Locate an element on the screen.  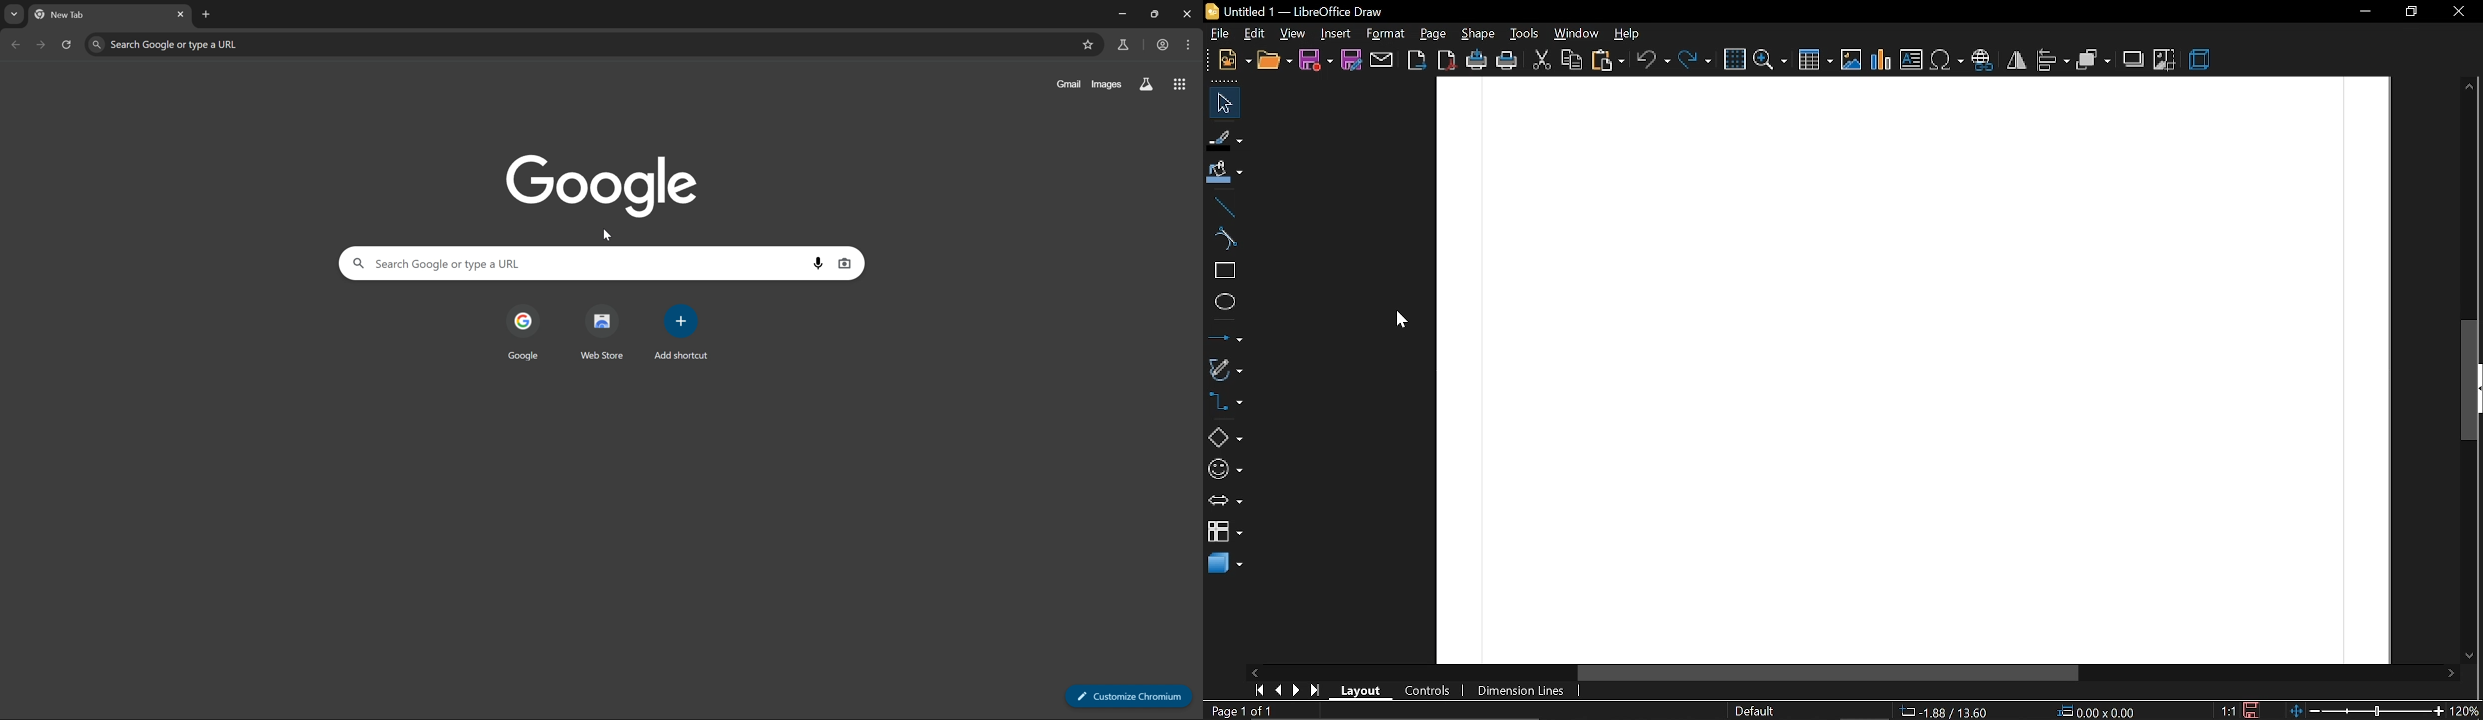
insert table is located at coordinates (1814, 61).